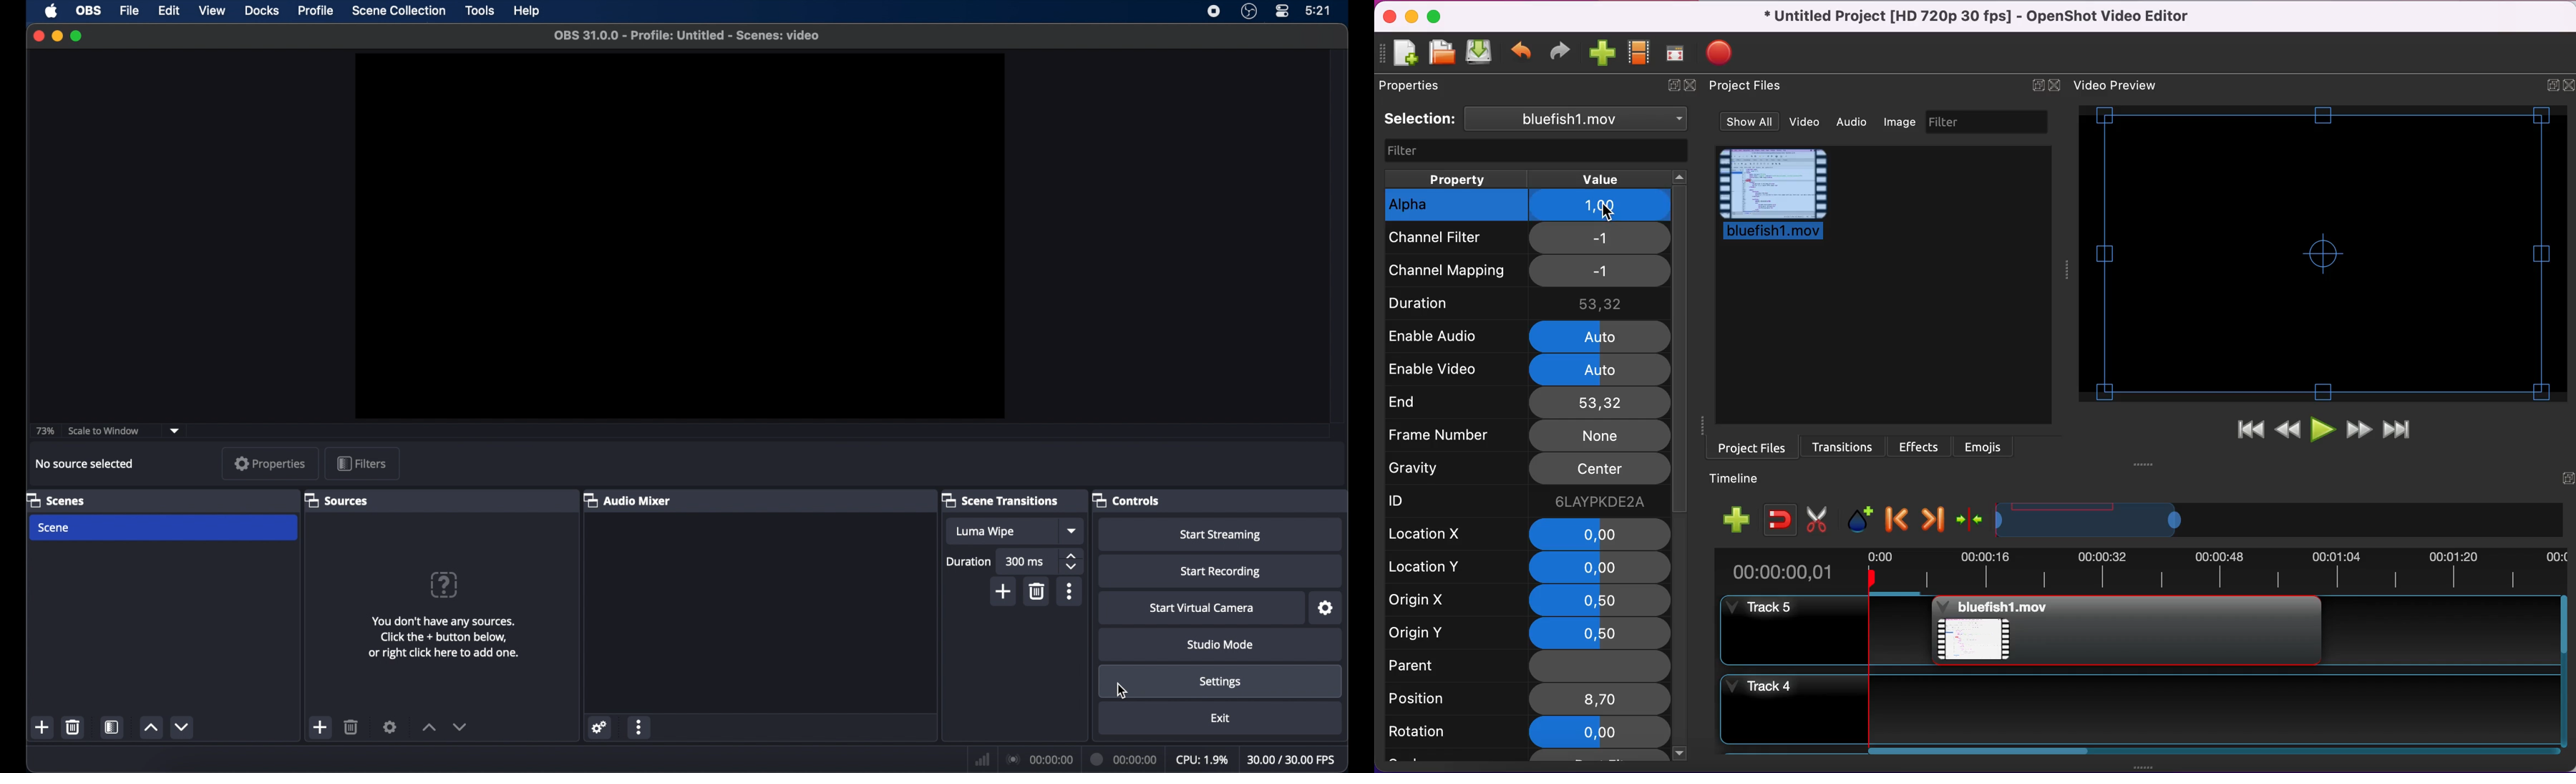  Describe the element at coordinates (399, 11) in the screenshot. I see `scene collection` at that location.